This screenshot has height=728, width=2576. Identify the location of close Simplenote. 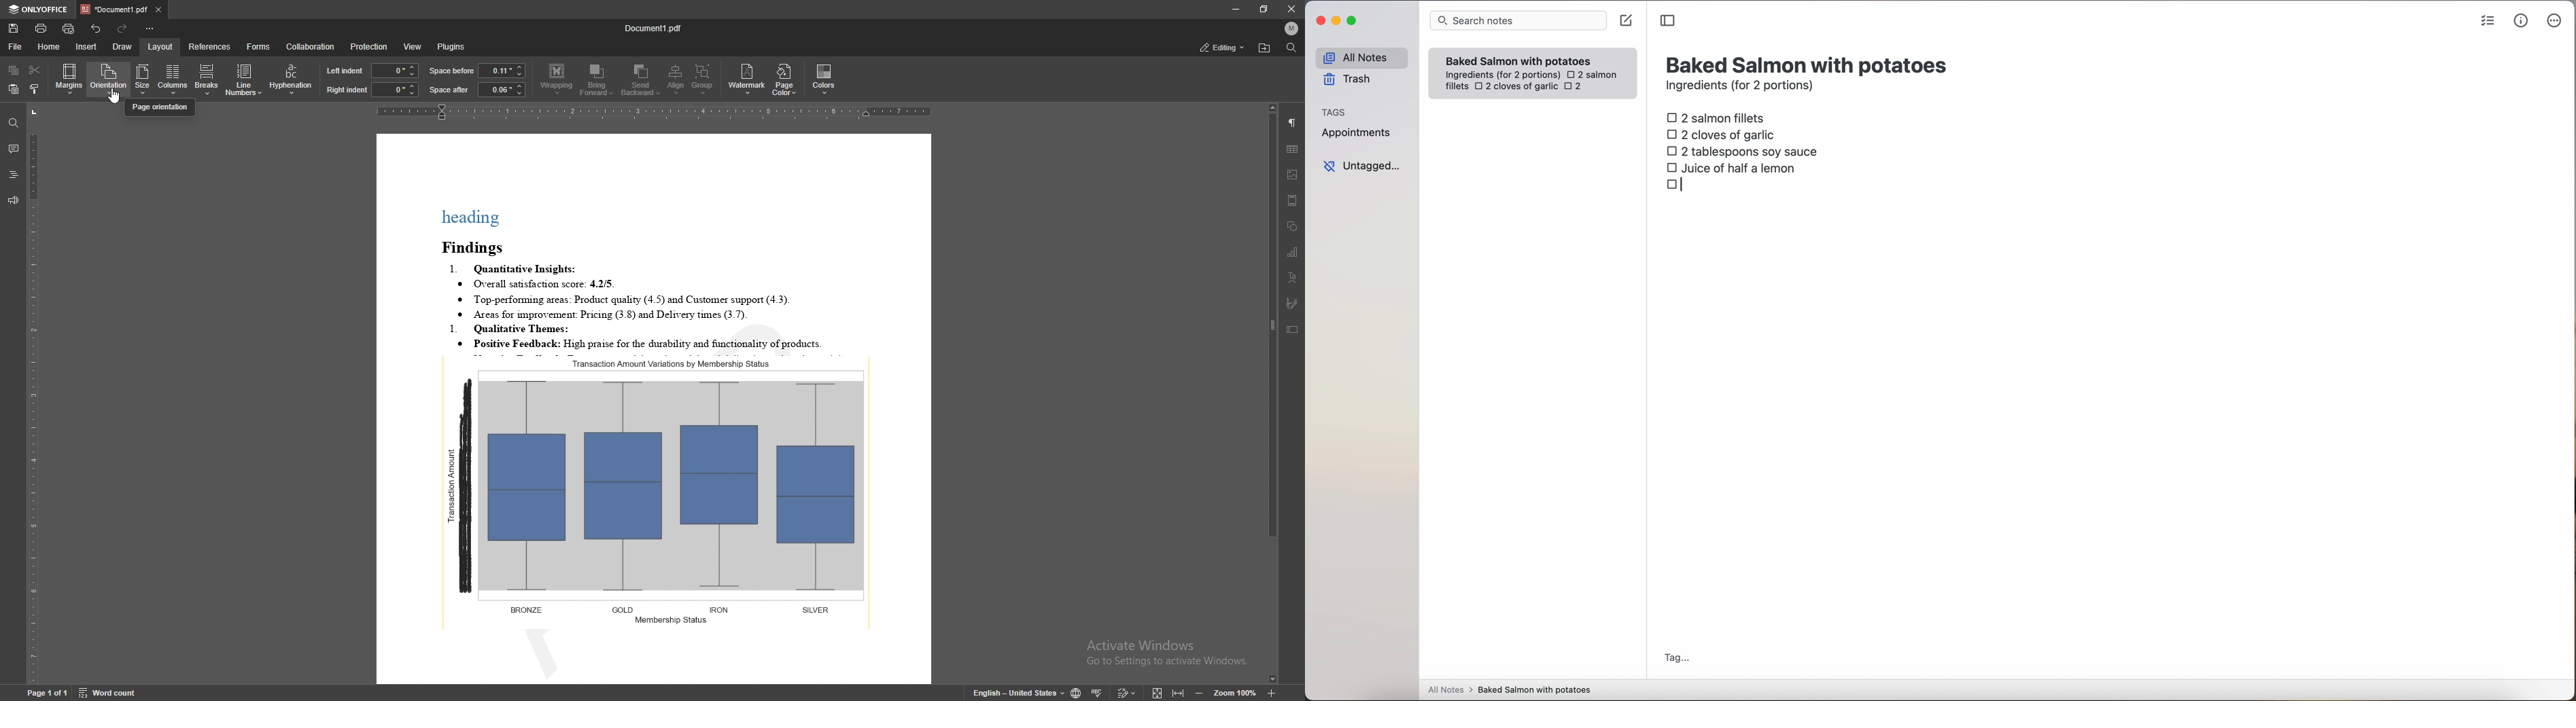
(1319, 21).